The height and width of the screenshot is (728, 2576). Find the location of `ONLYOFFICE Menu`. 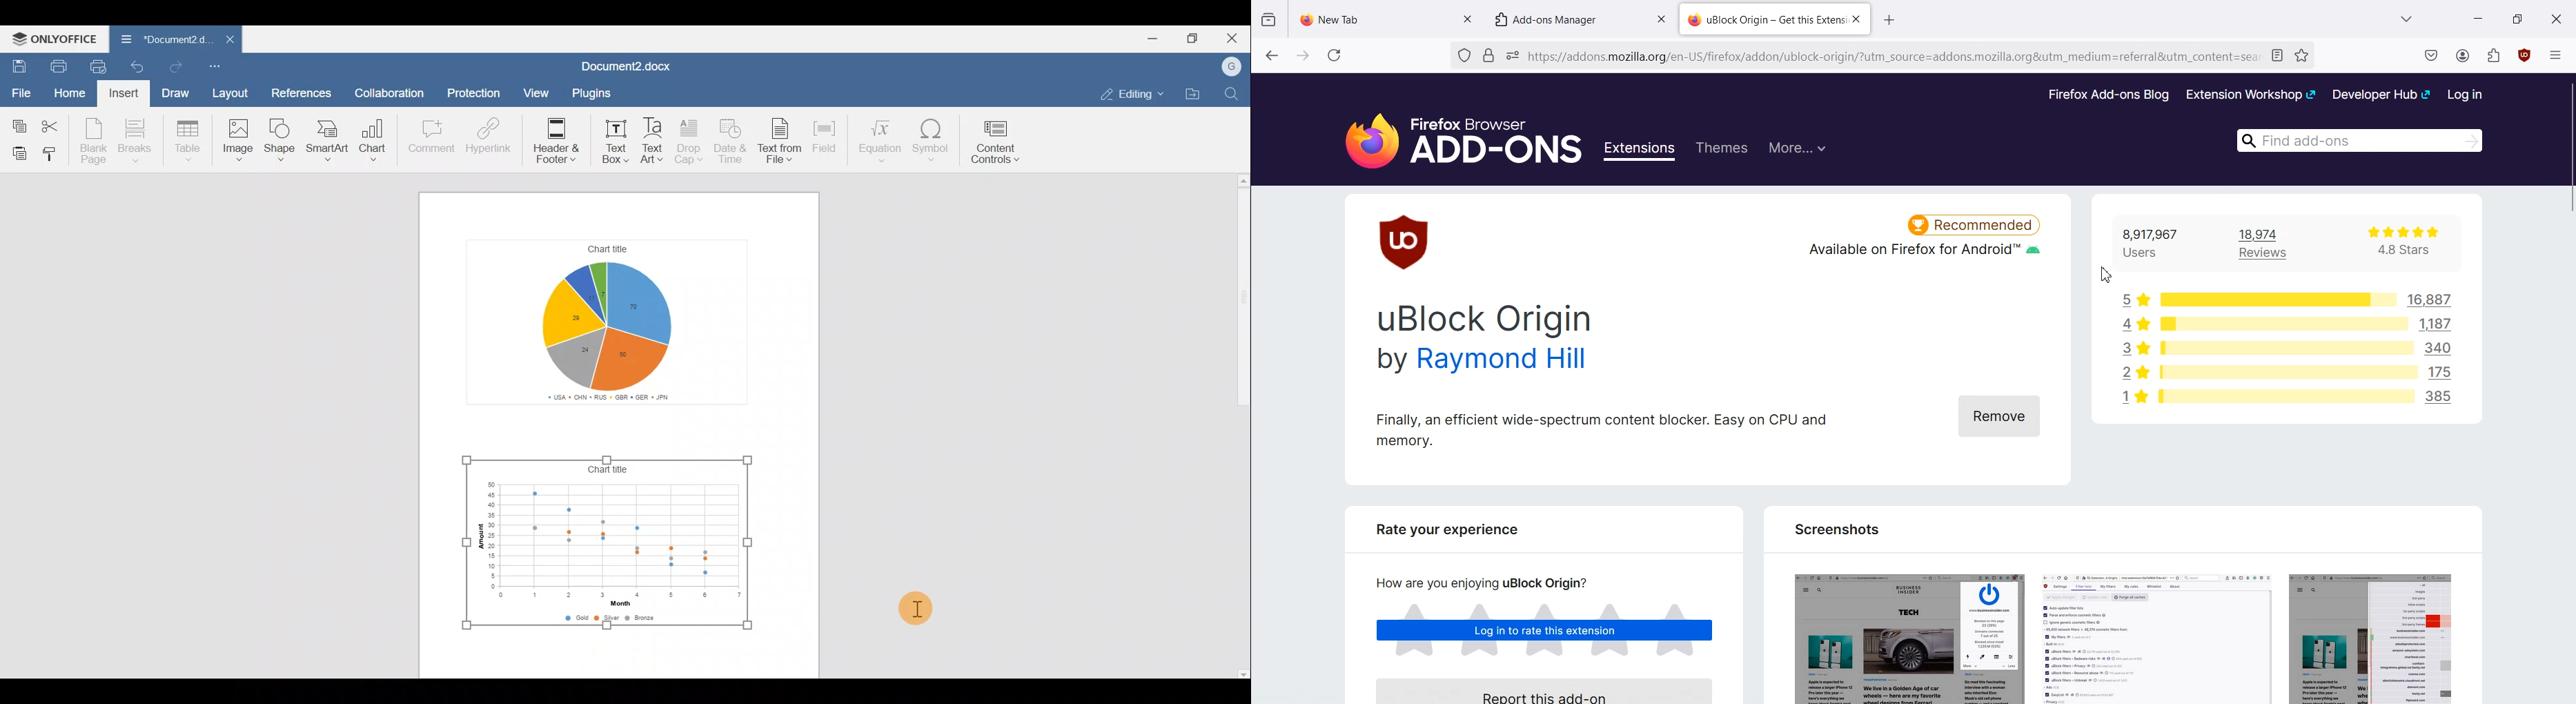

ONLYOFFICE Menu is located at coordinates (53, 38).